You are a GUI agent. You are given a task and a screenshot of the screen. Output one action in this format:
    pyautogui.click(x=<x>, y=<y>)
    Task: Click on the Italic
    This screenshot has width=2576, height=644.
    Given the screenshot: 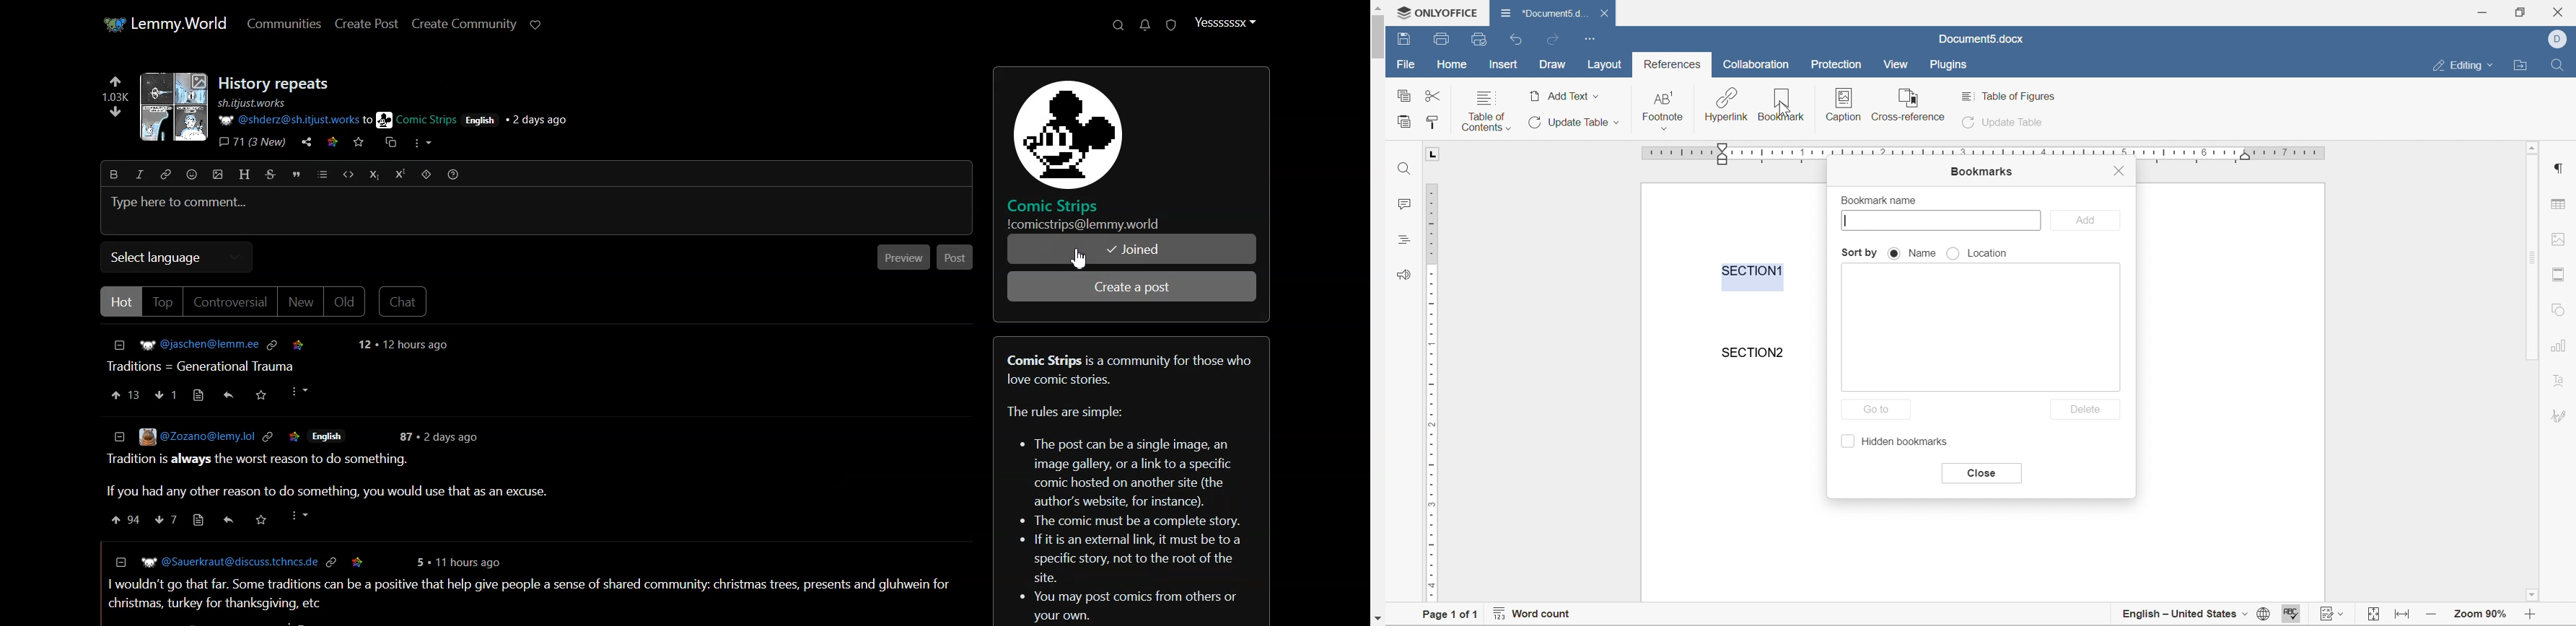 What is the action you would take?
    pyautogui.click(x=139, y=174)
    